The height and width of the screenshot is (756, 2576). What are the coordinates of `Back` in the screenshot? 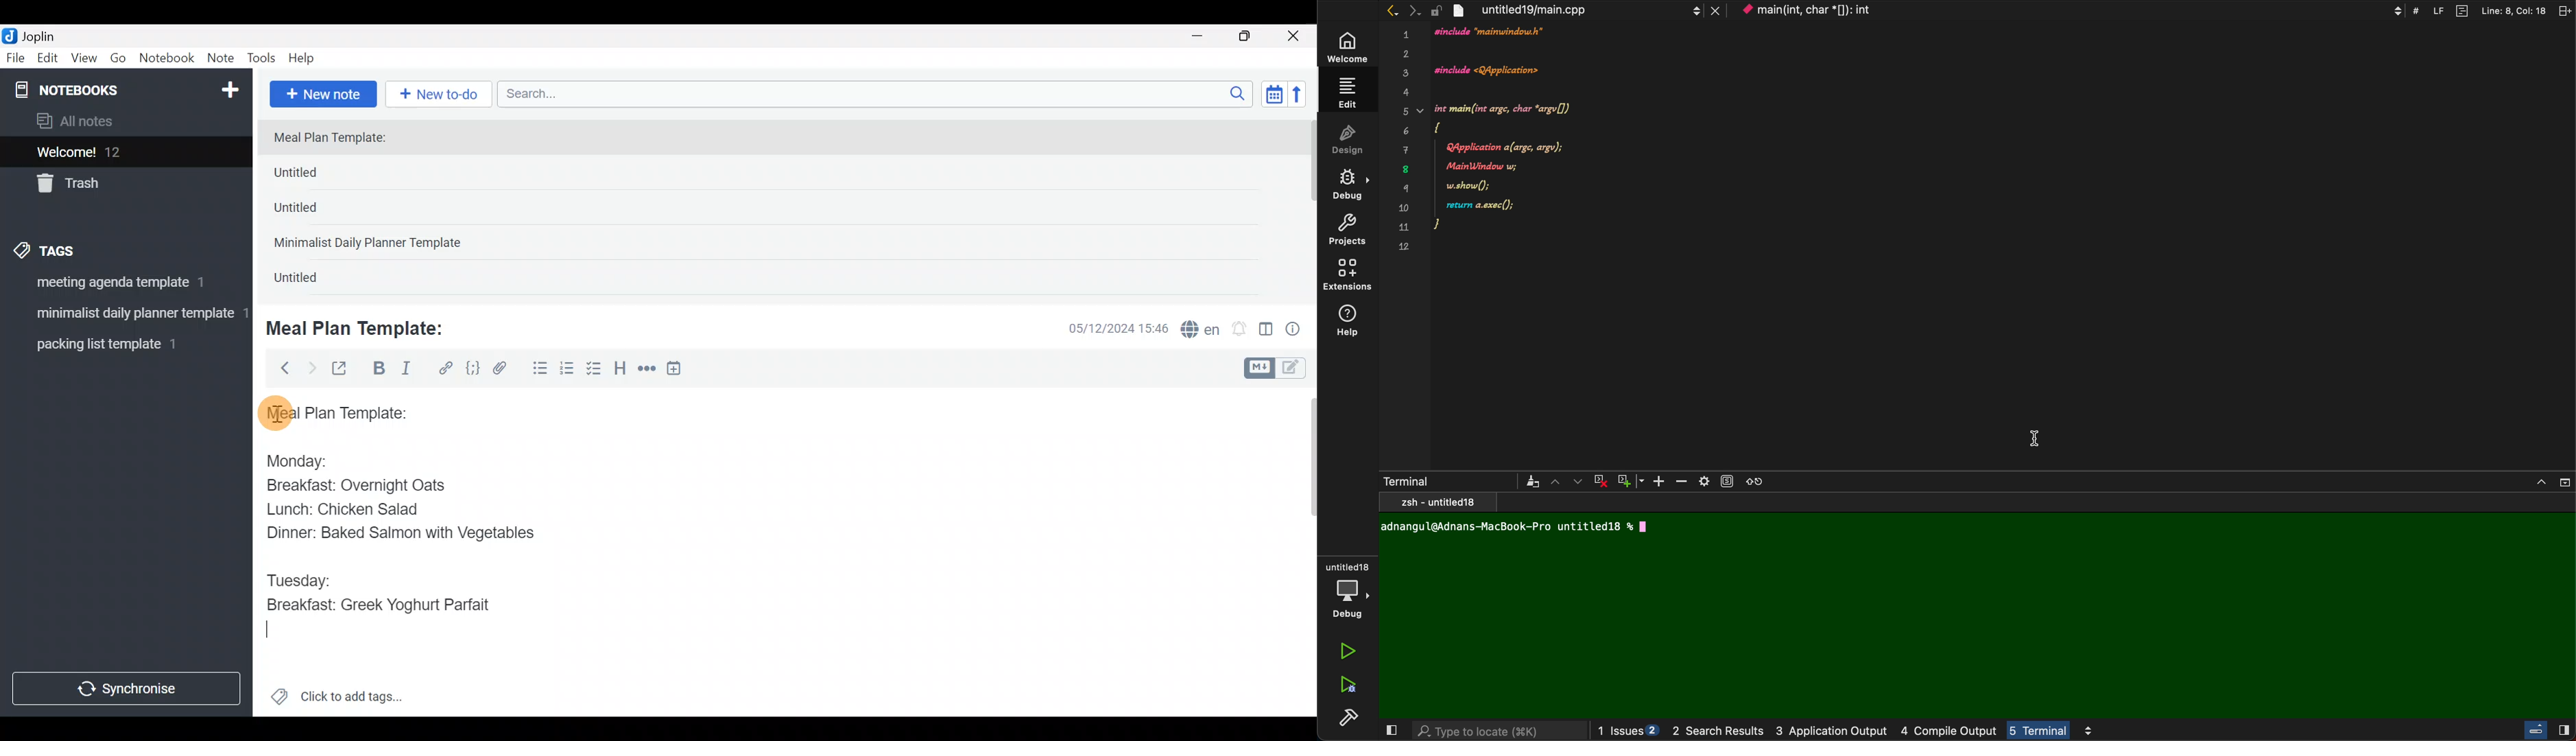 It's located at (279, 367).